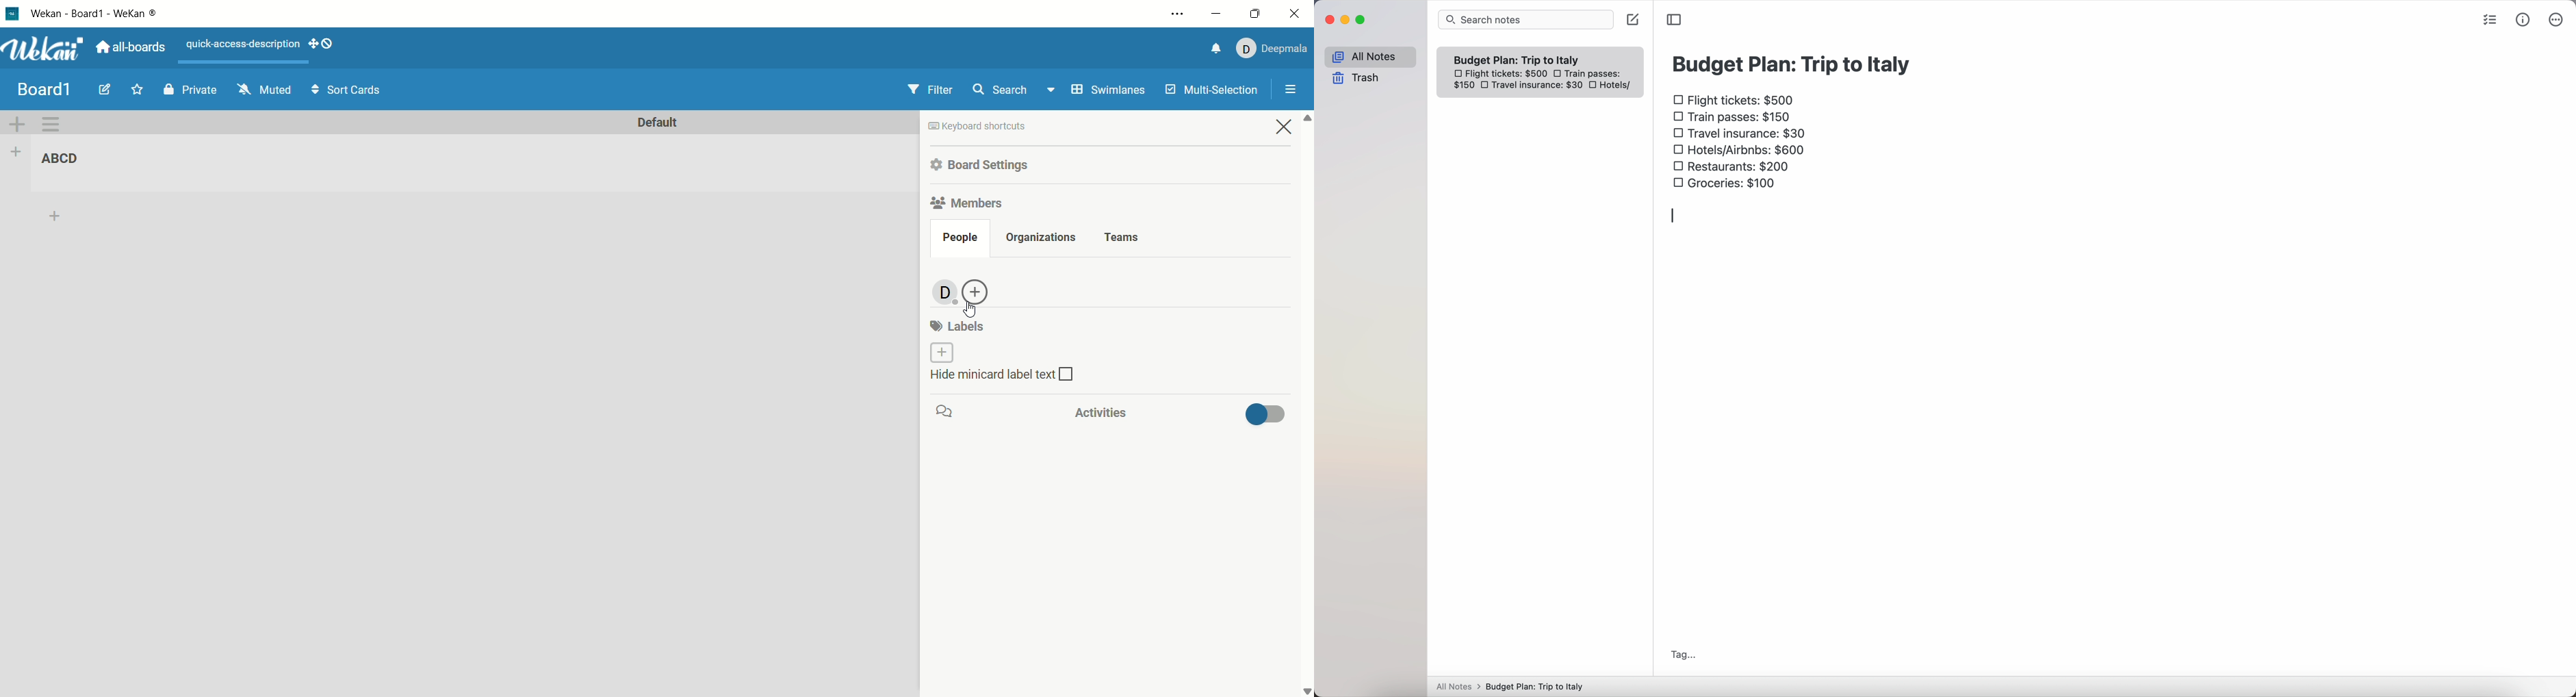 Image resolution: width=2576 pixels, height=700 pixels. Describe the element at coordinates (56, 125) in the screenshot. I see `swimlane action` at that location.